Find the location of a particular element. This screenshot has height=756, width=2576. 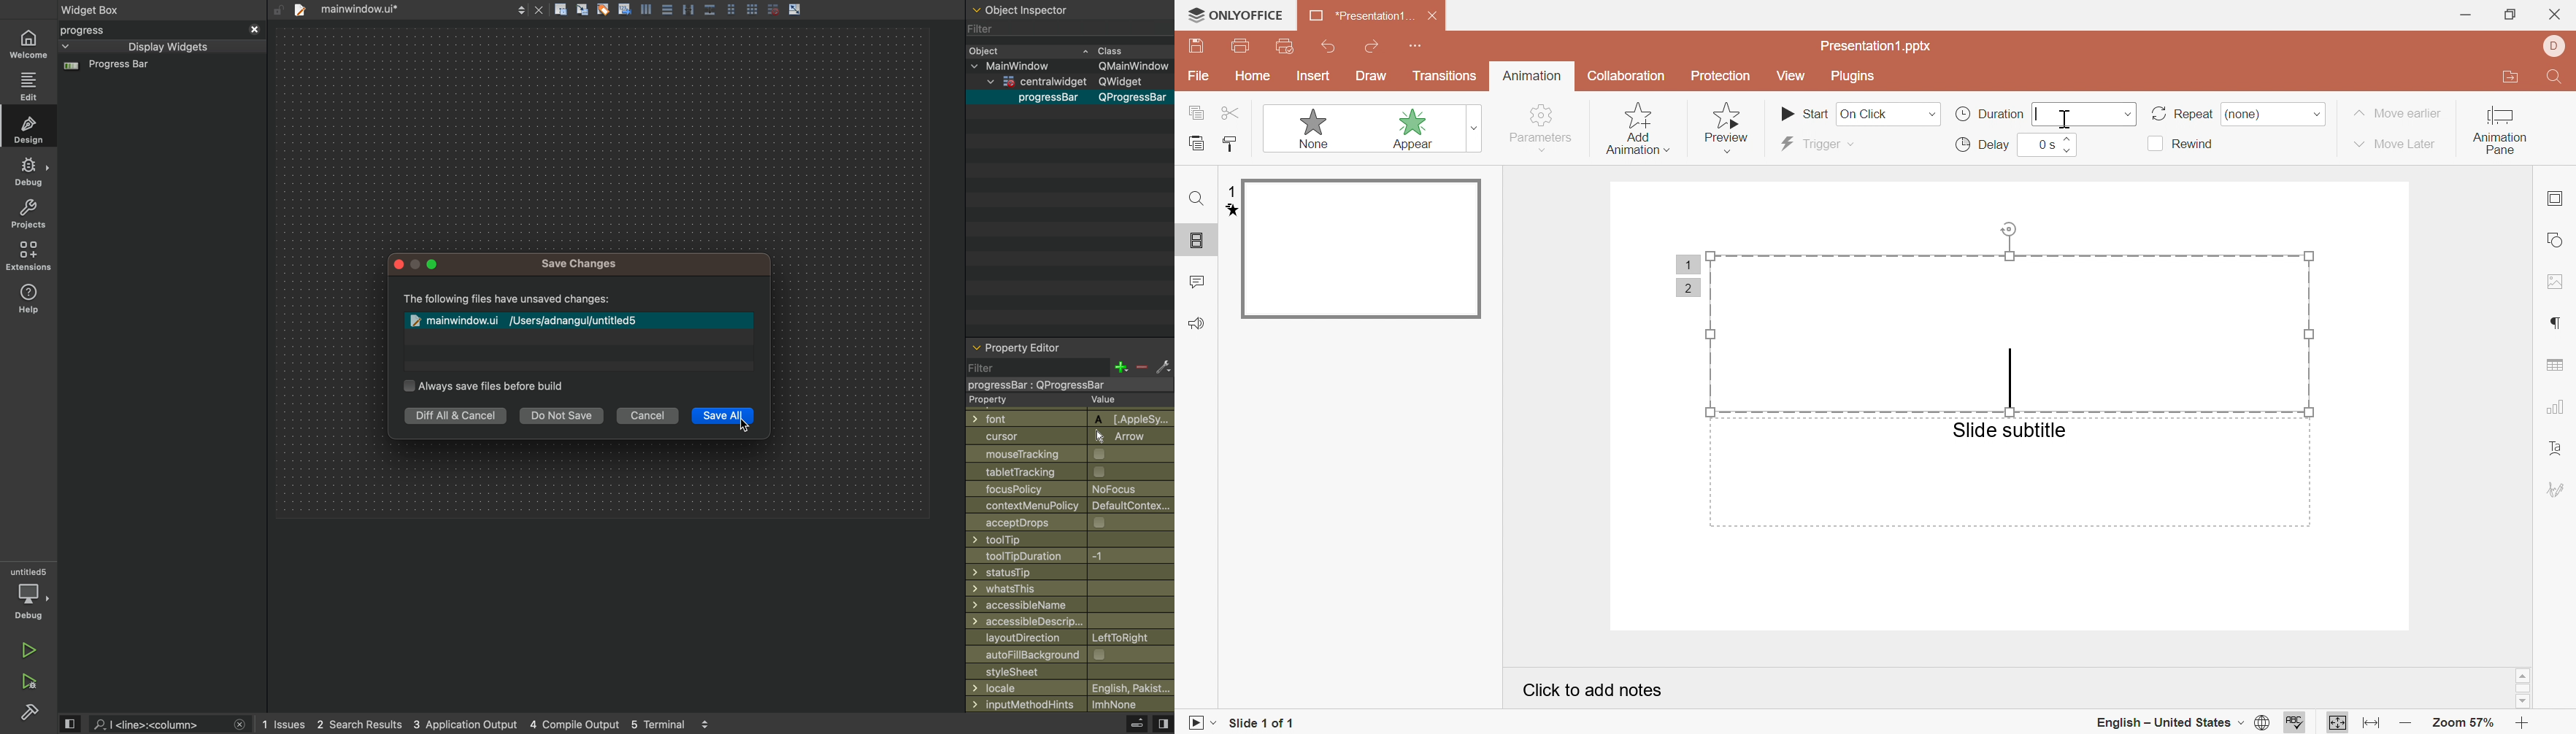

filter is located at coordinates (1069, 367).